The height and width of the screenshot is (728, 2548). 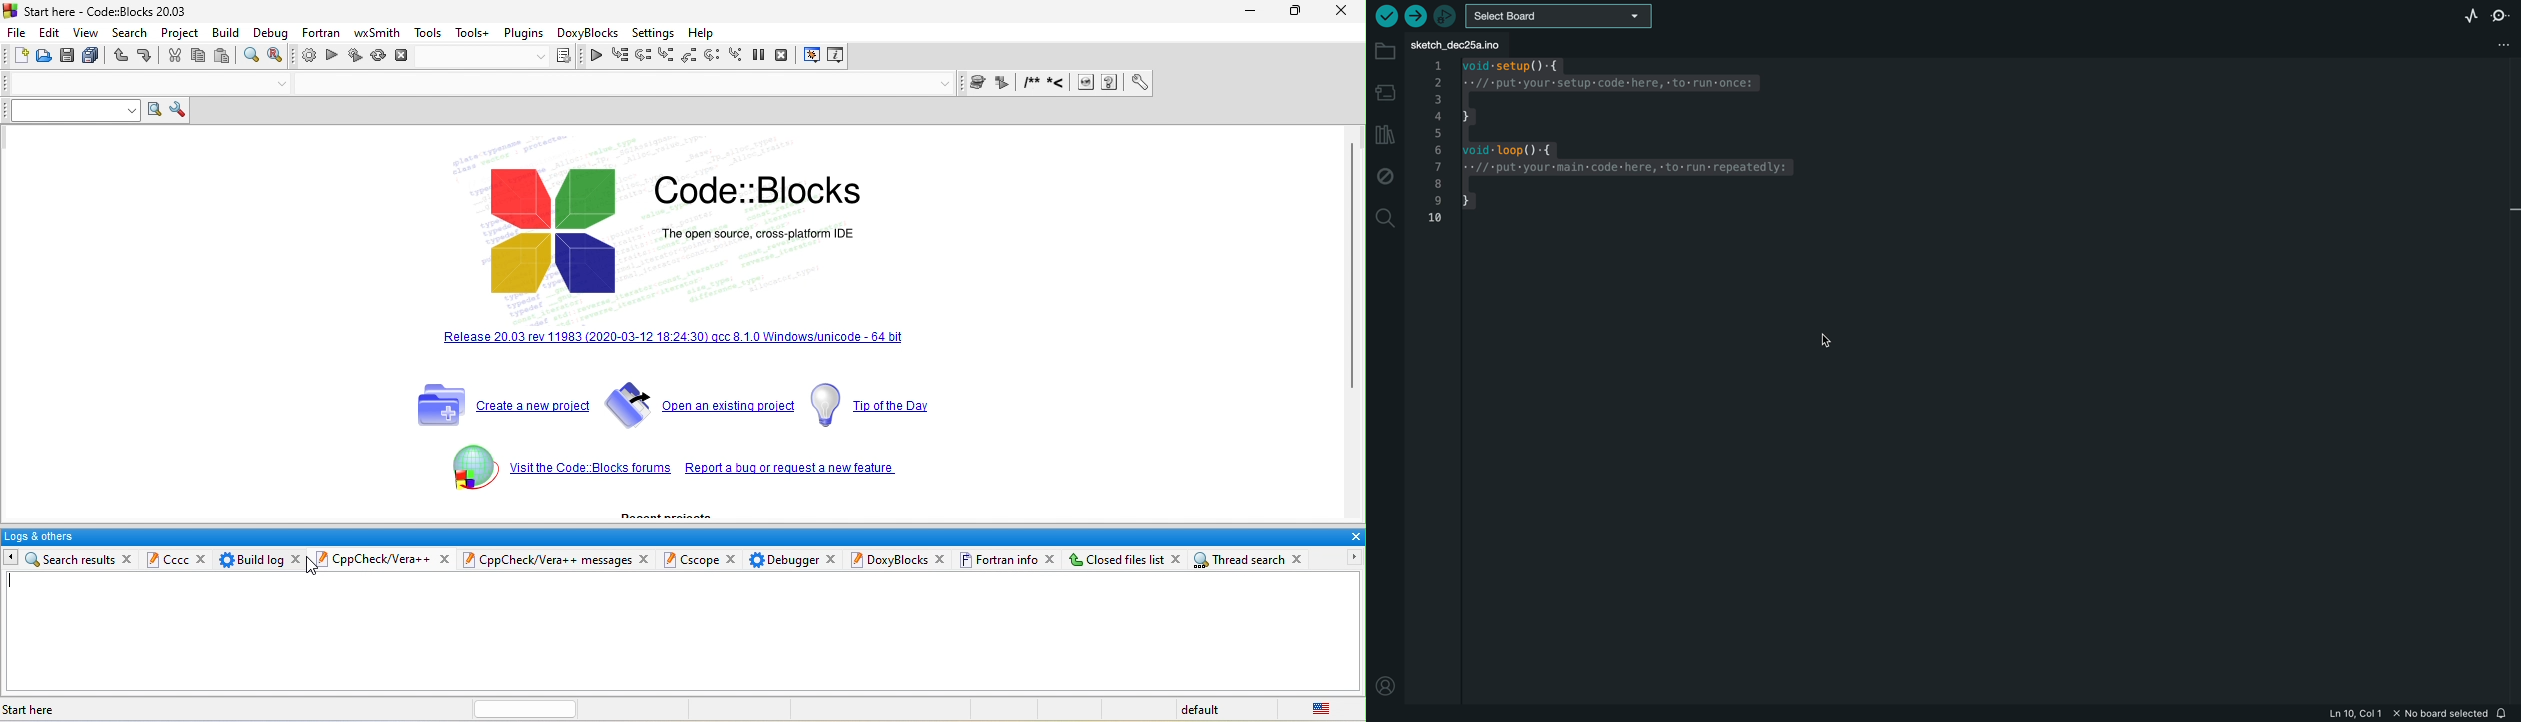 What do you see at coordinates (283, 86) in the screenshot?
I see `drop down` at bounding box center [283, 86].